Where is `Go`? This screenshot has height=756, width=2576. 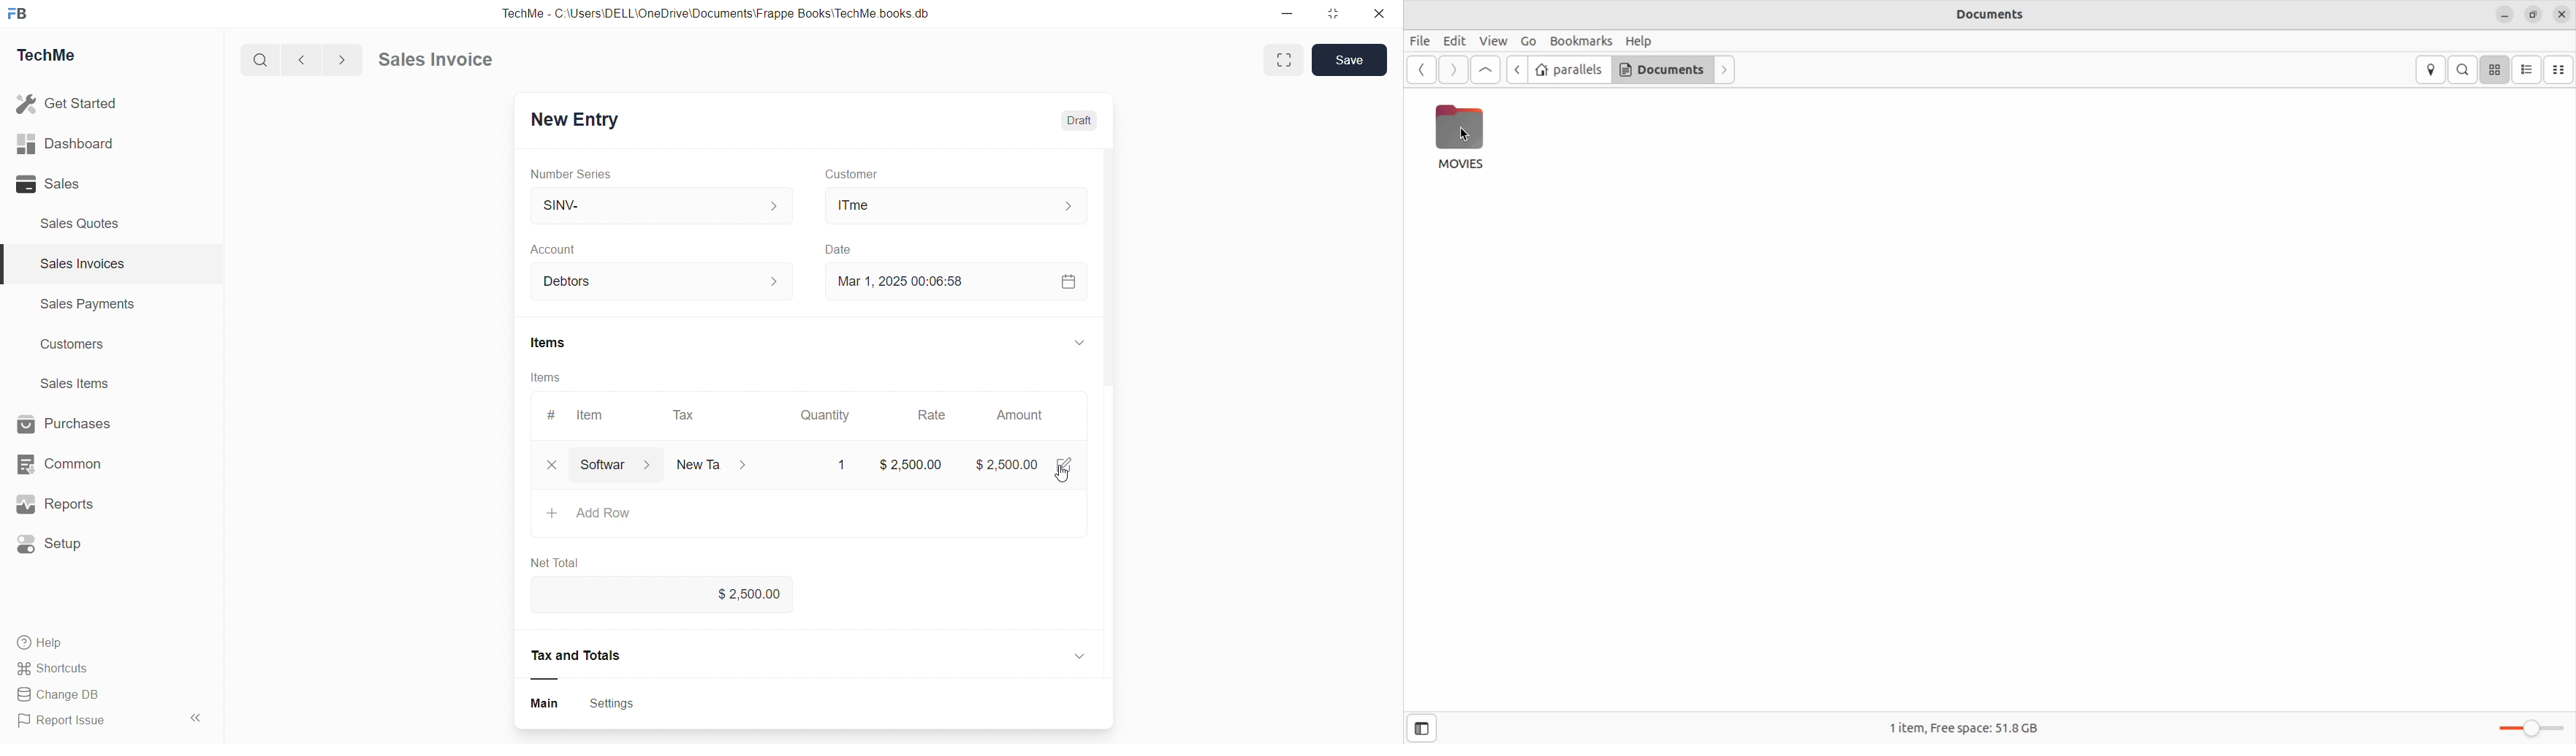
Go is located at coordinates (1529, 40).